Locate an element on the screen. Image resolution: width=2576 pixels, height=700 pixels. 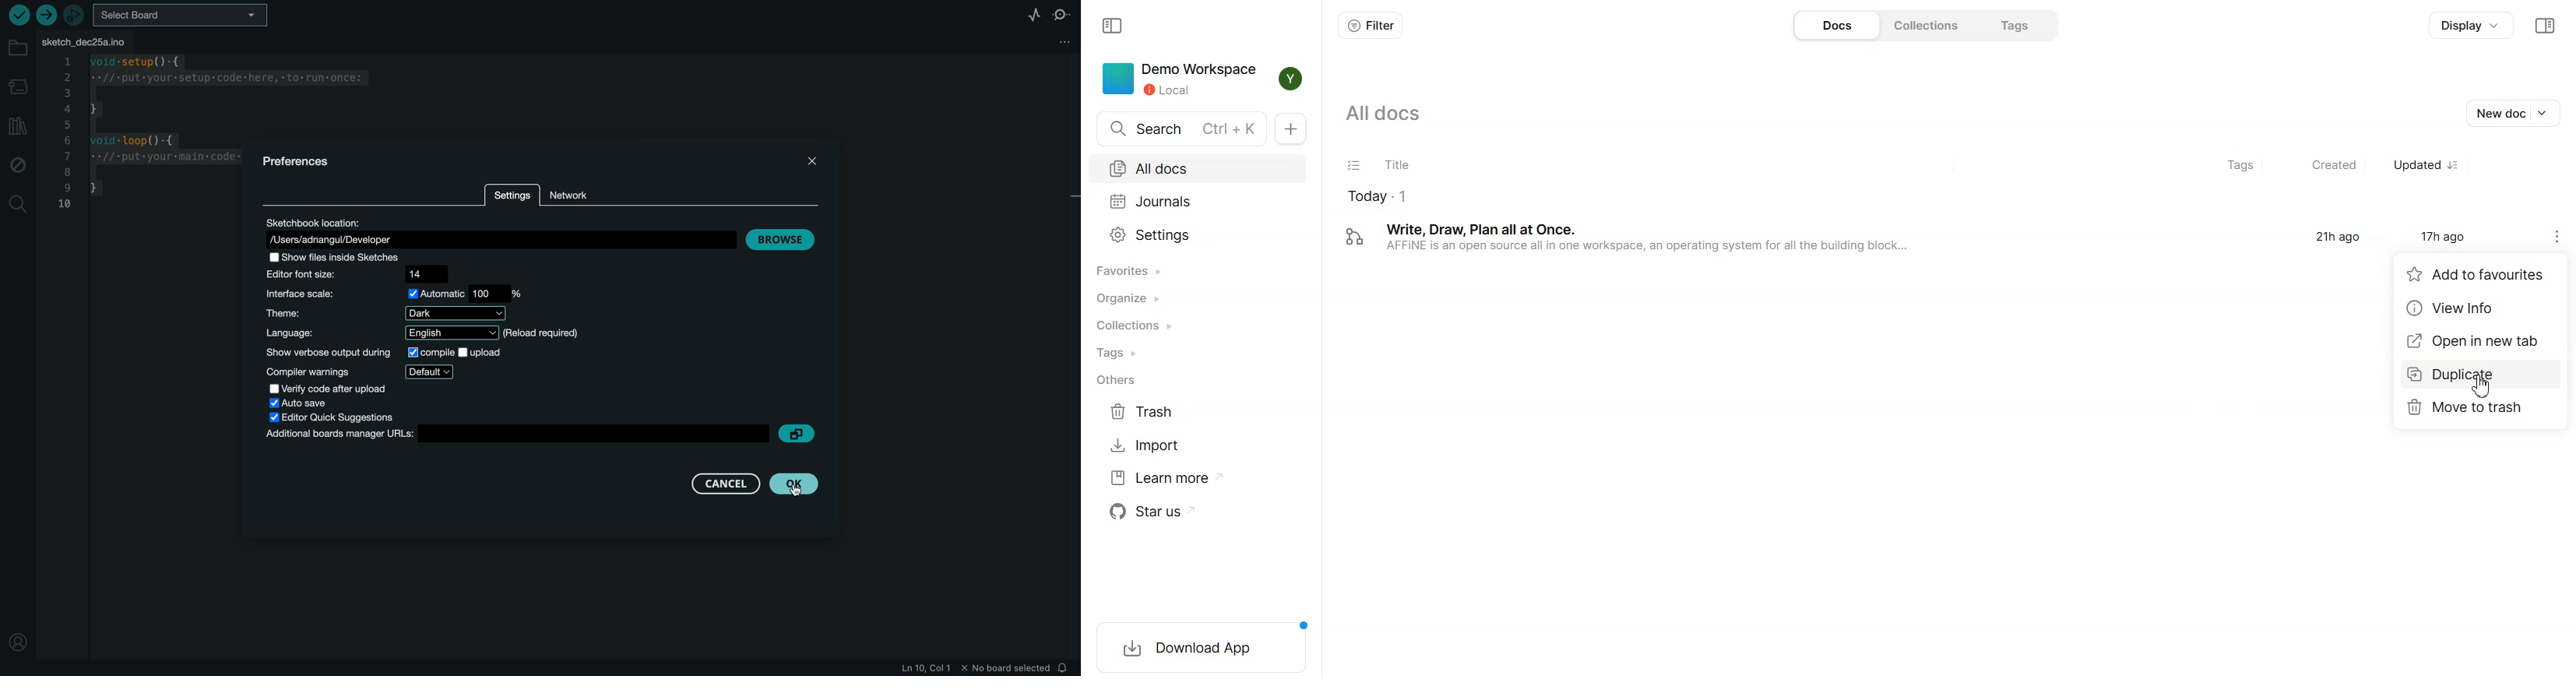
Open in new tab is located at coordinates (2480, 341).